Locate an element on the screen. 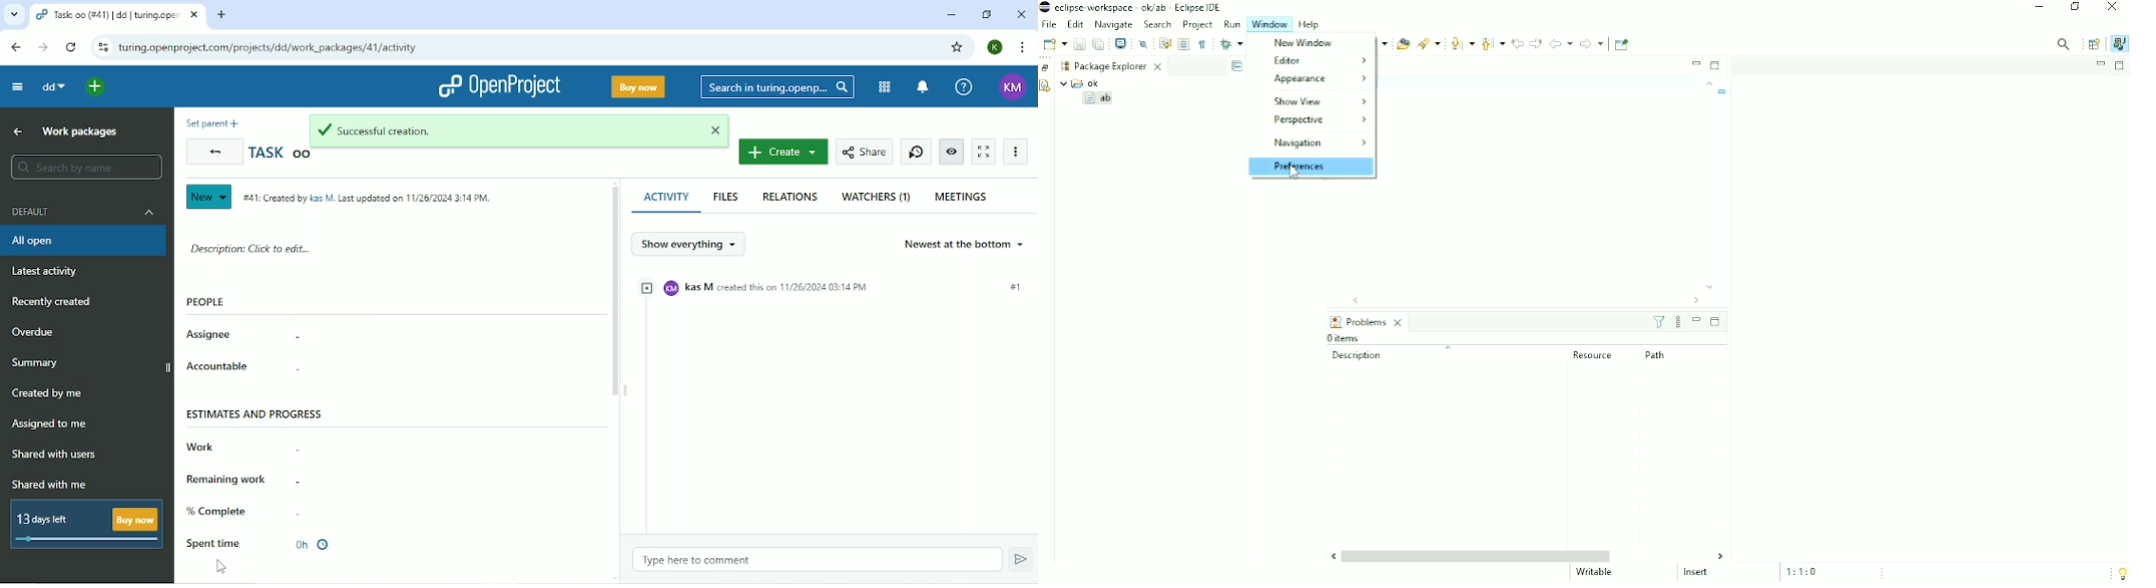 This screenshot has width=2156, height=588. Spent time is located at coordinates (261, 544).